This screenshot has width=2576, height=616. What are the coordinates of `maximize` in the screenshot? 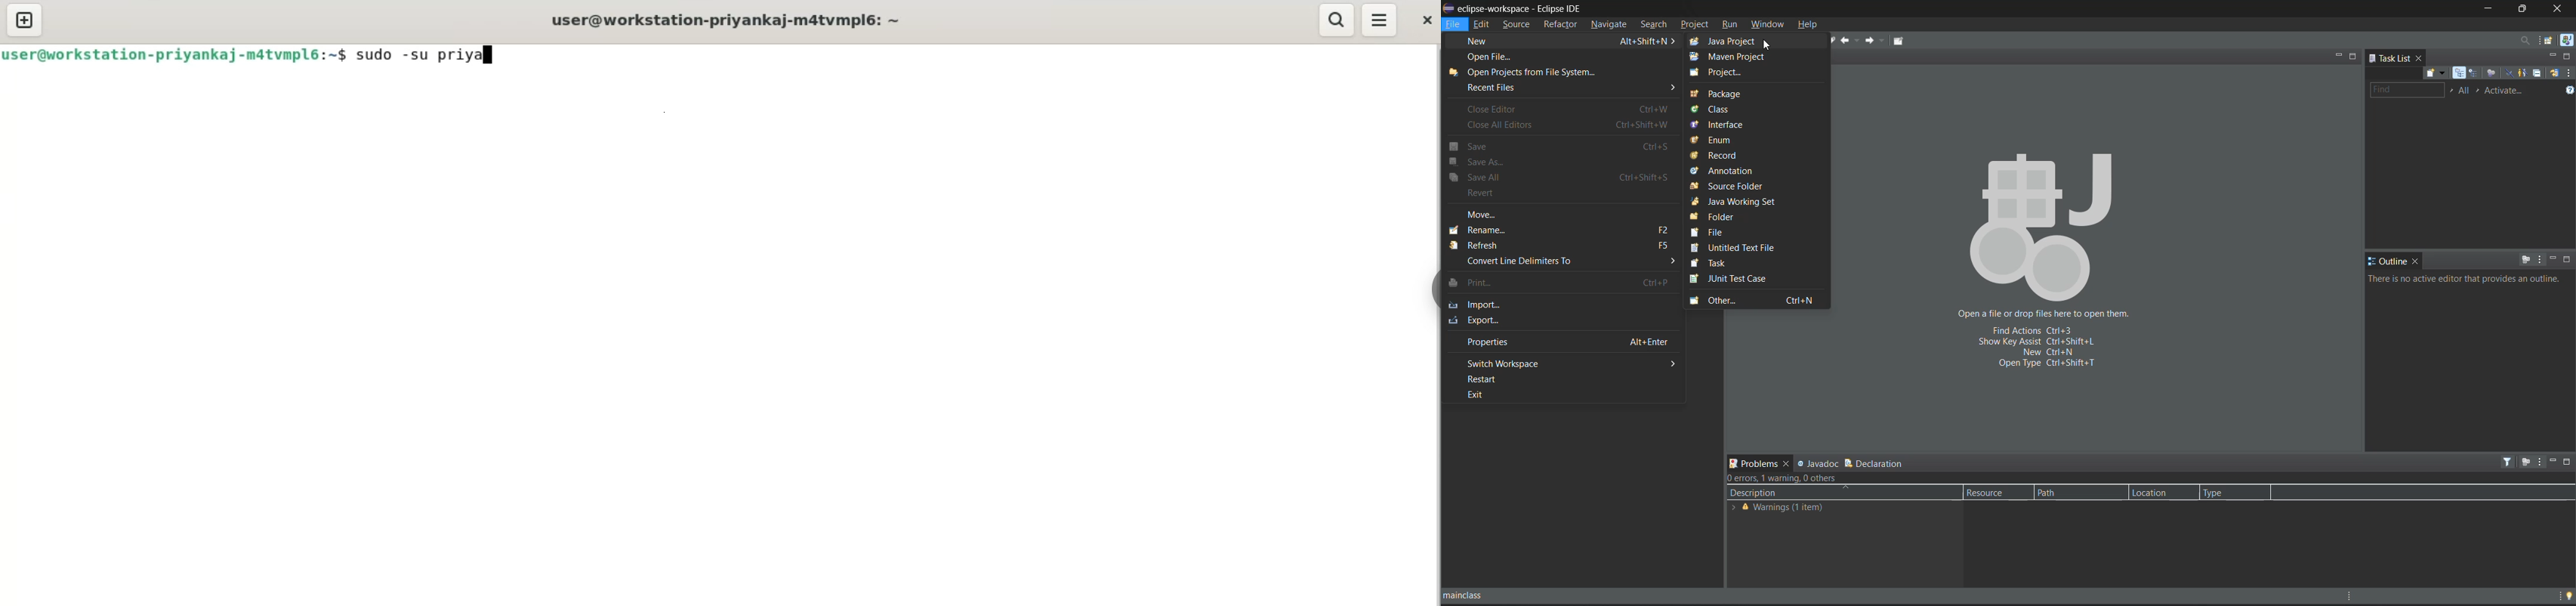 It's located at (2525, 9).